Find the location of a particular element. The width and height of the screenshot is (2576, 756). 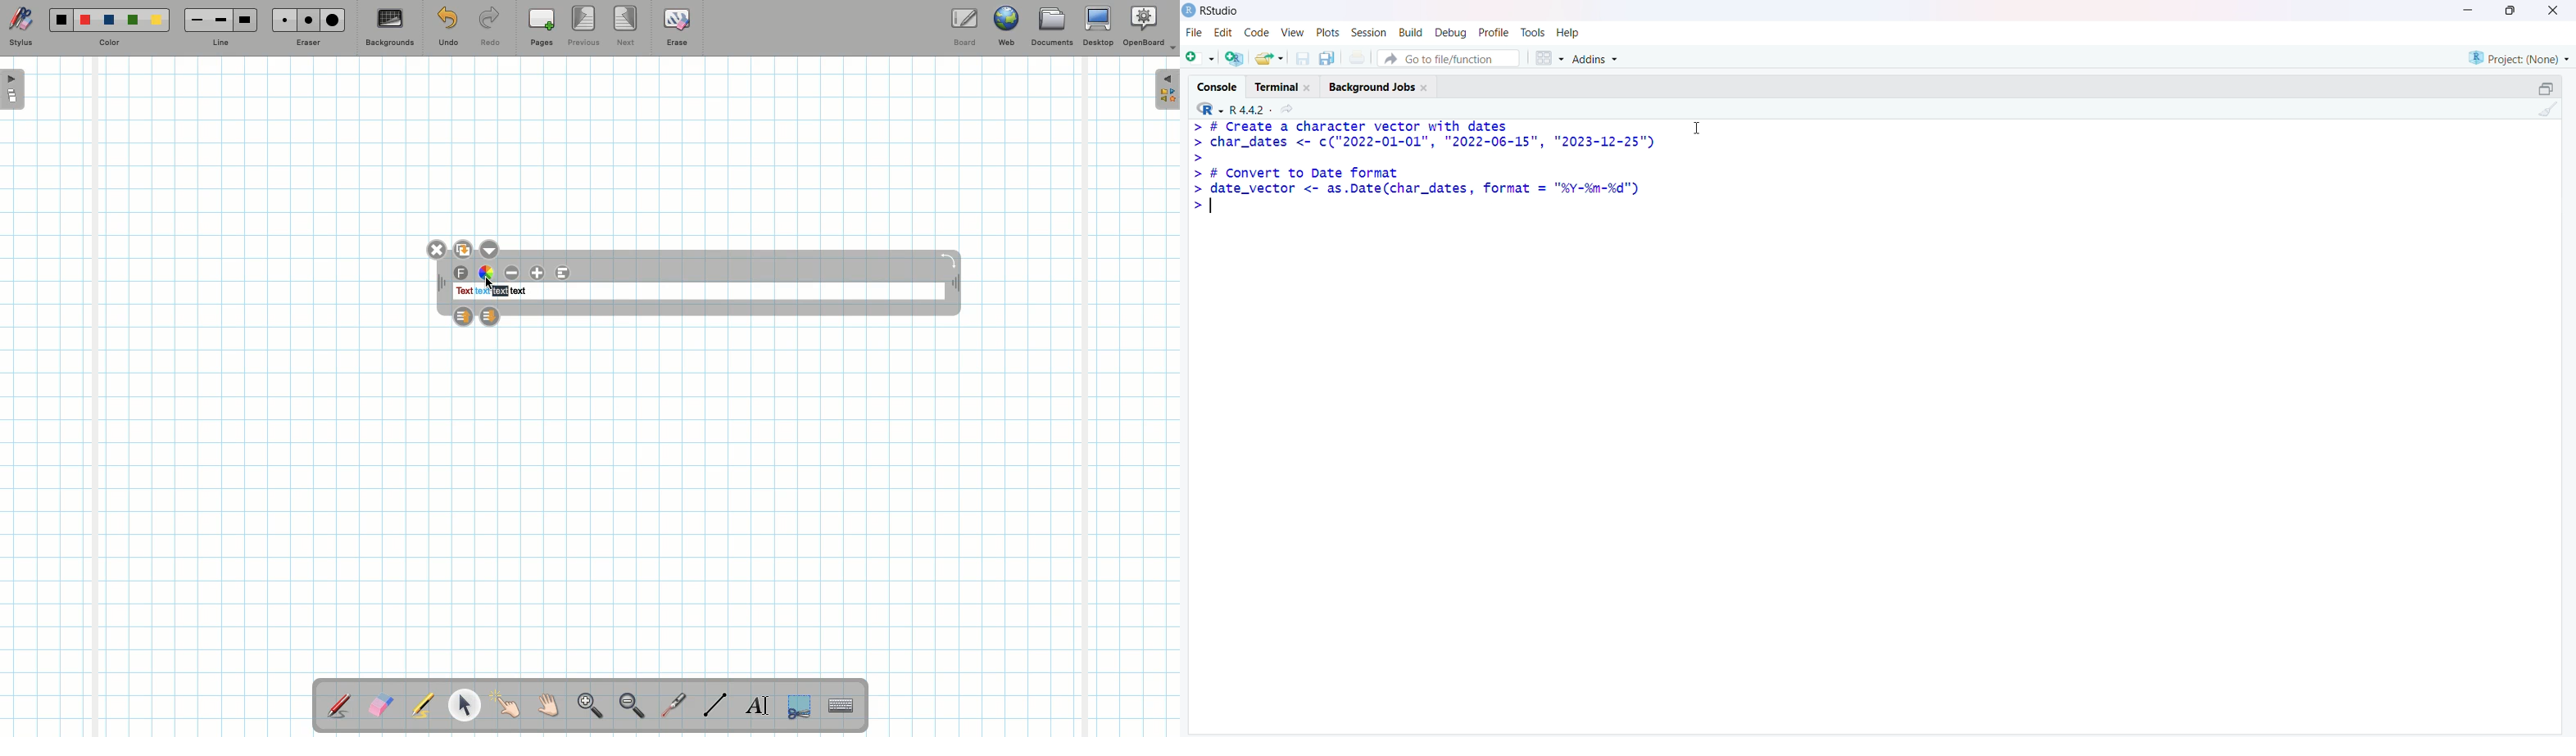

Project (Note) is located at coordinates (2516, 57).